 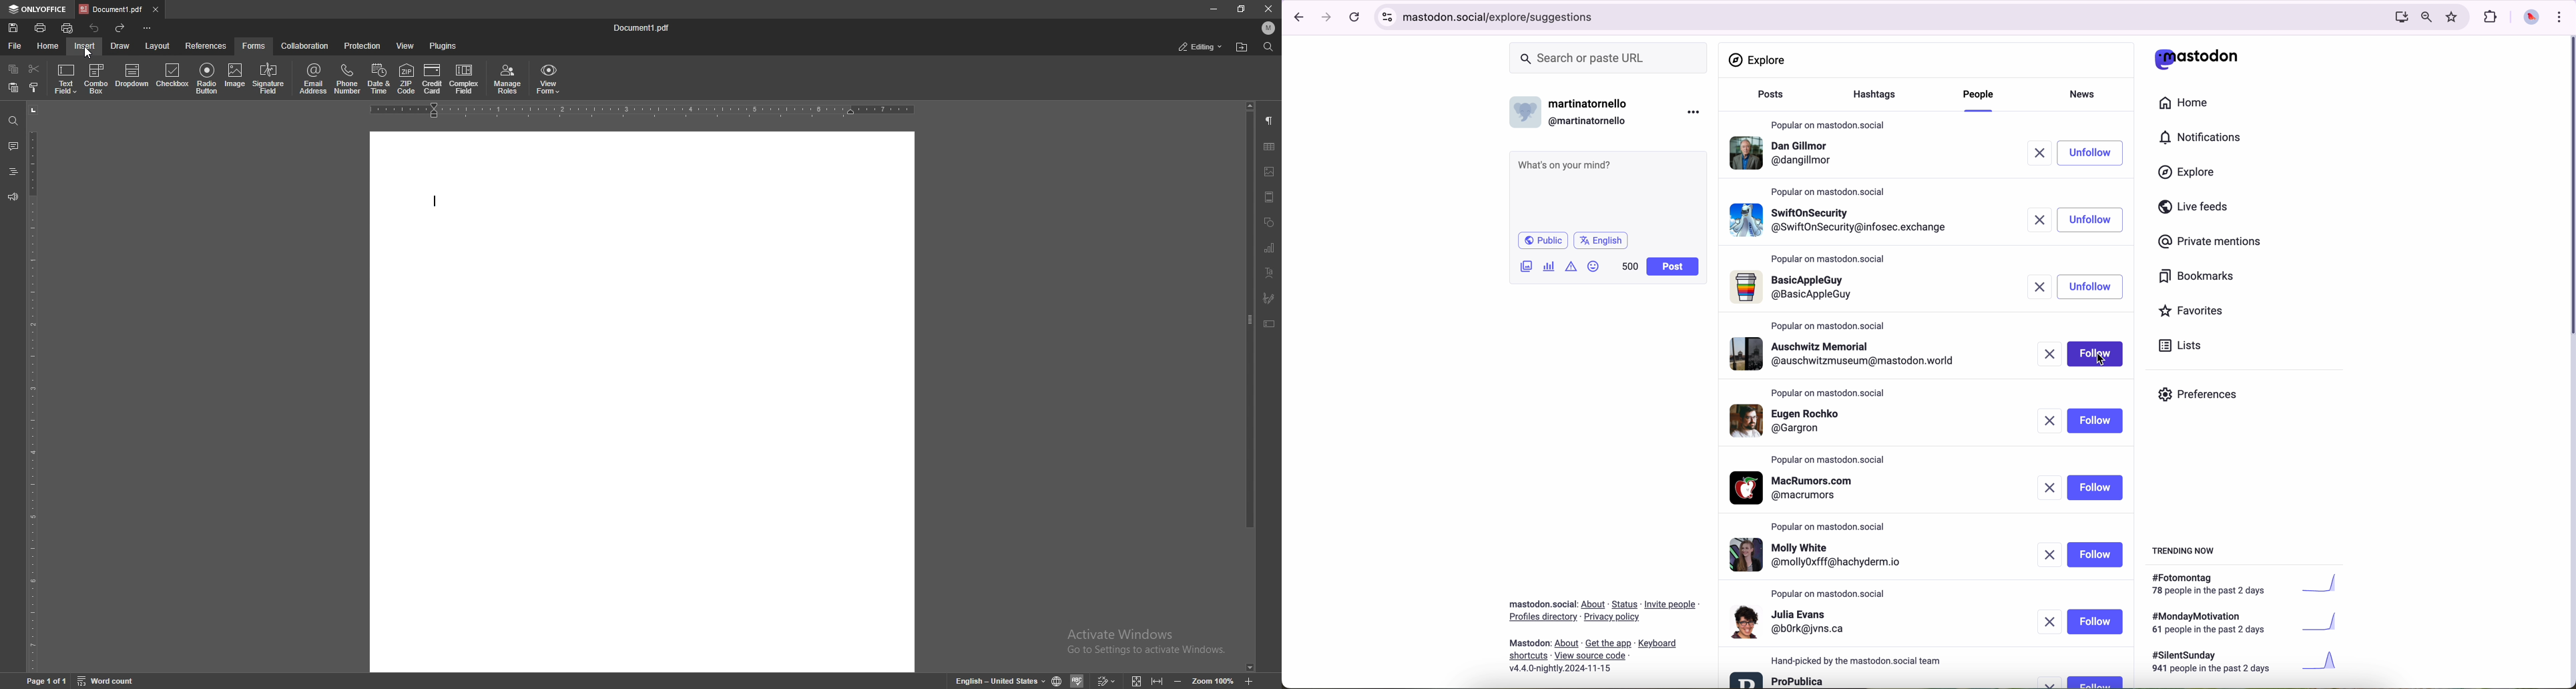 What do you see at coordinates (172, 77) in the screenshot?
I see `checkbox` at bounding box center [172, 77].